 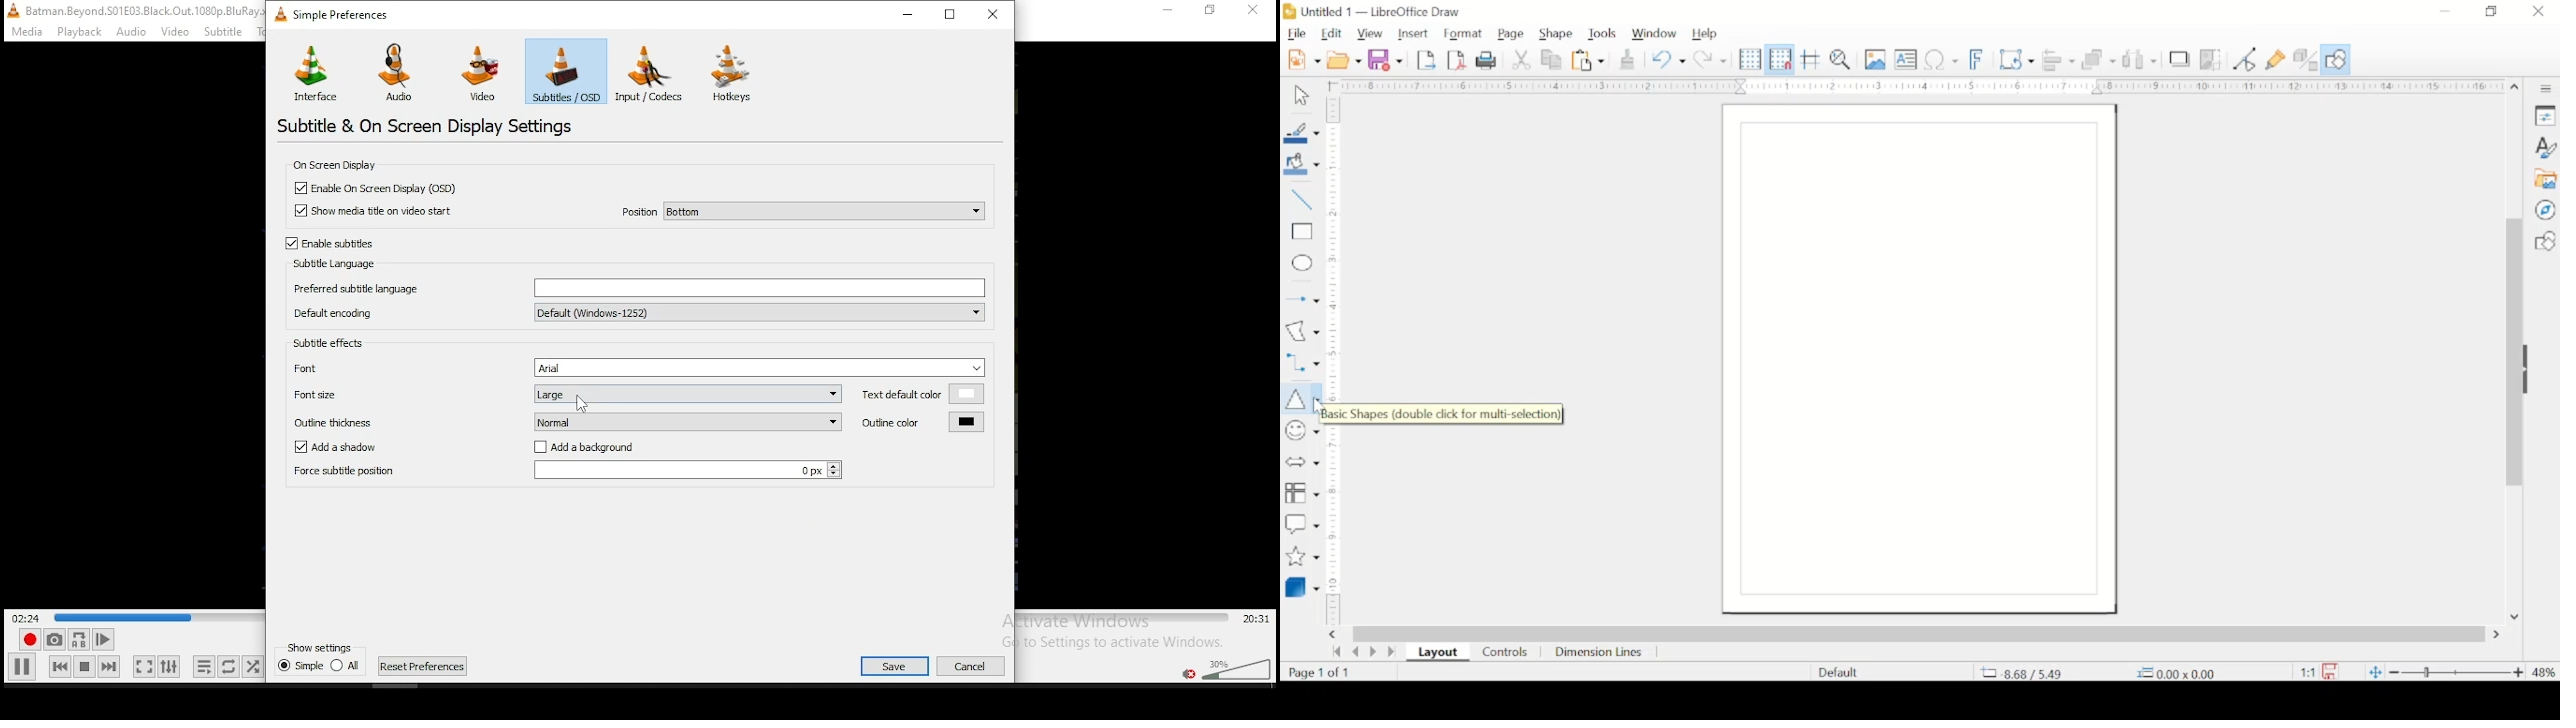 What do you see at coordinates (2181, 59) in the screenshot?
I see `shadow` at bounding box center [2181, 59].